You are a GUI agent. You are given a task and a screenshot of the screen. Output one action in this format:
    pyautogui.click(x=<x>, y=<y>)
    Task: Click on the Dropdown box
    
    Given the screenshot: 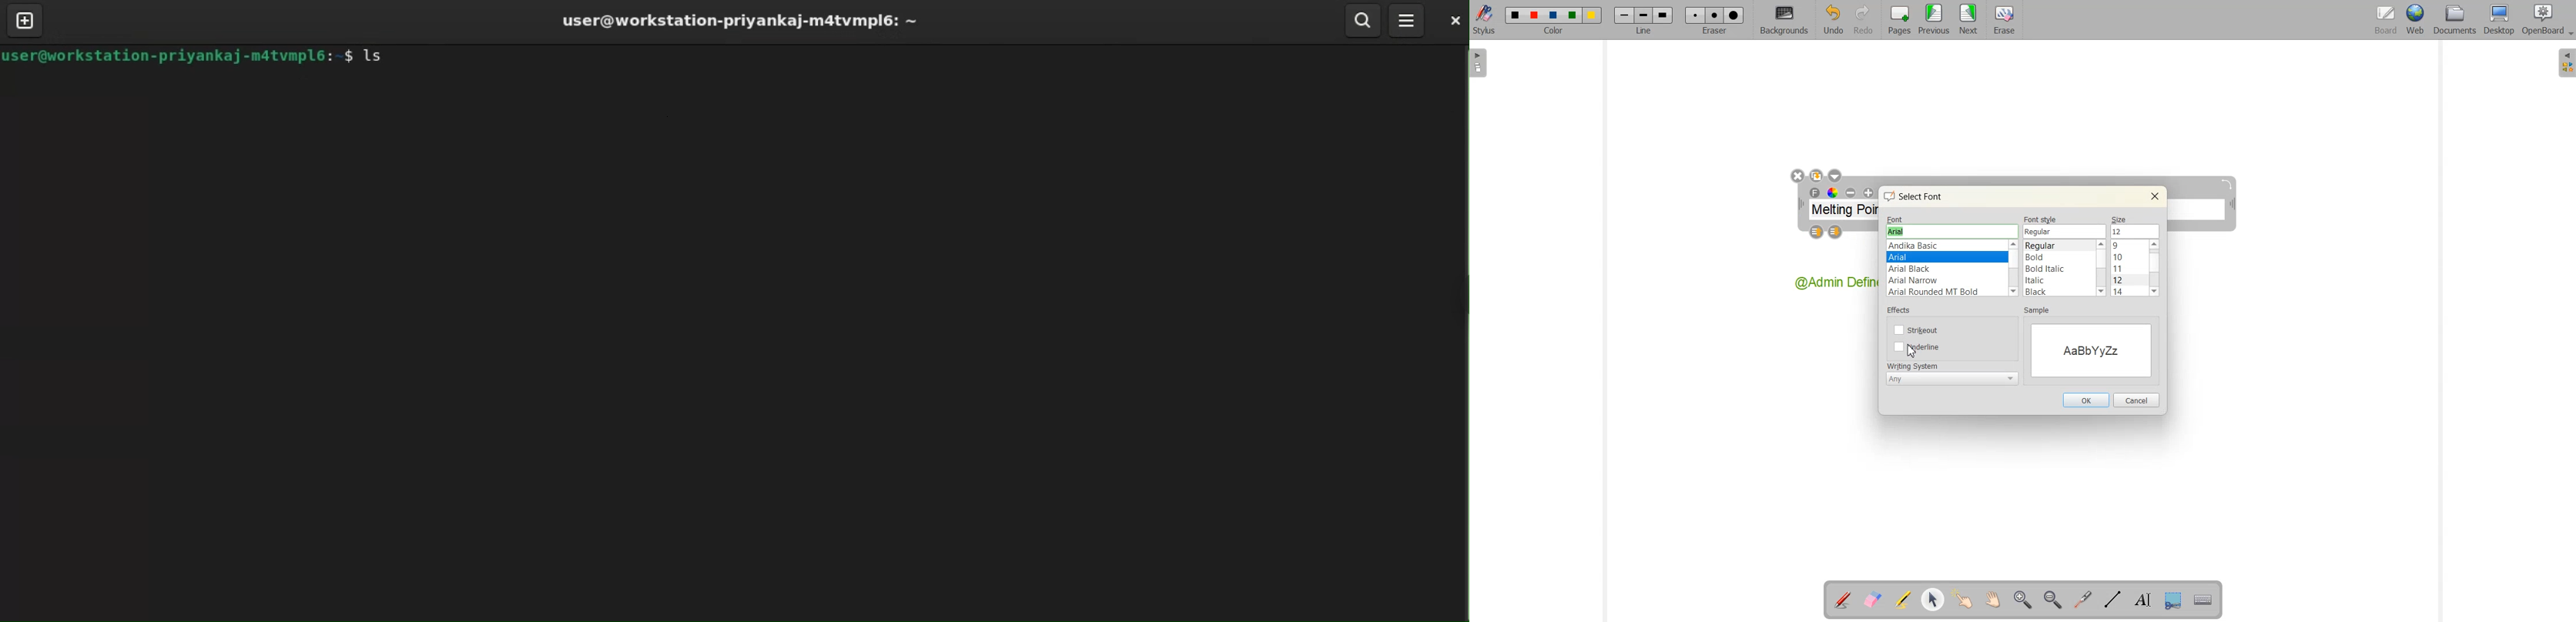 What is the action you would take?
    pyautogui.click(x=2570, y=35)
    